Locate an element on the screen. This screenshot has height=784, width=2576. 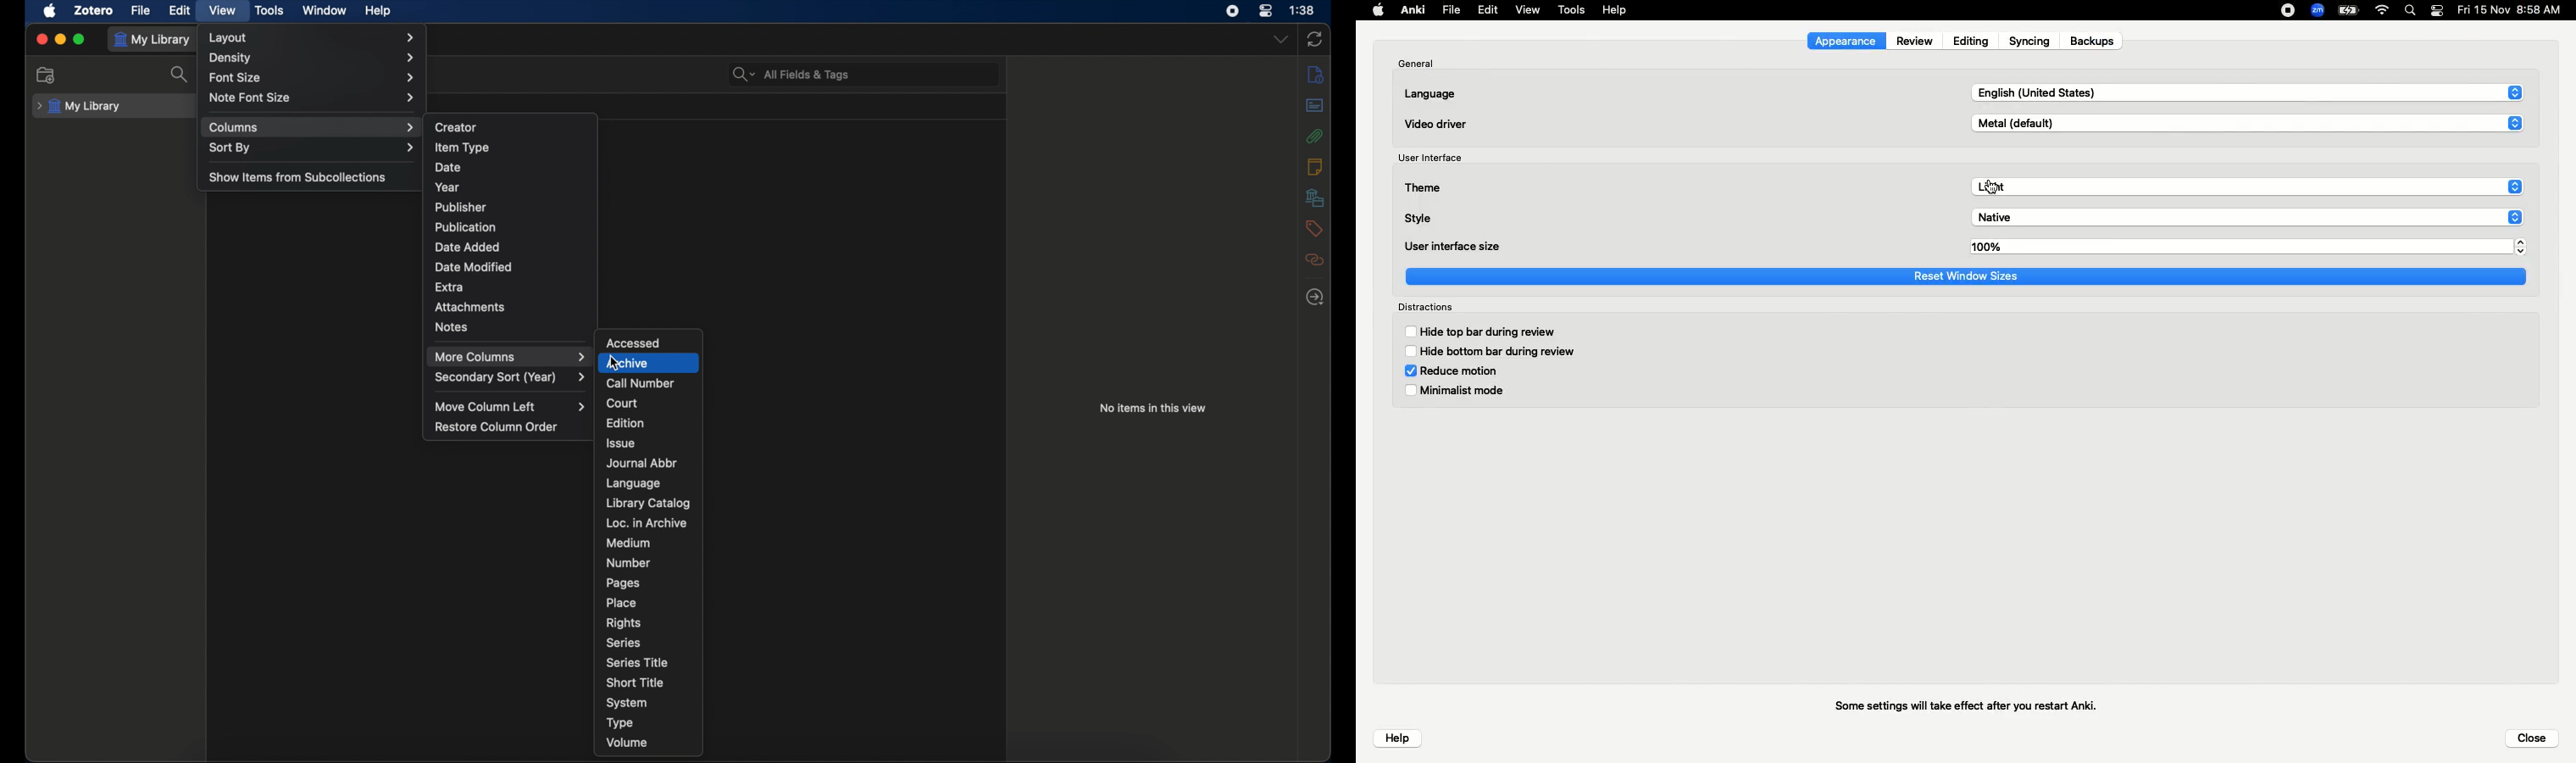
close is located at coordinates (41, 39).